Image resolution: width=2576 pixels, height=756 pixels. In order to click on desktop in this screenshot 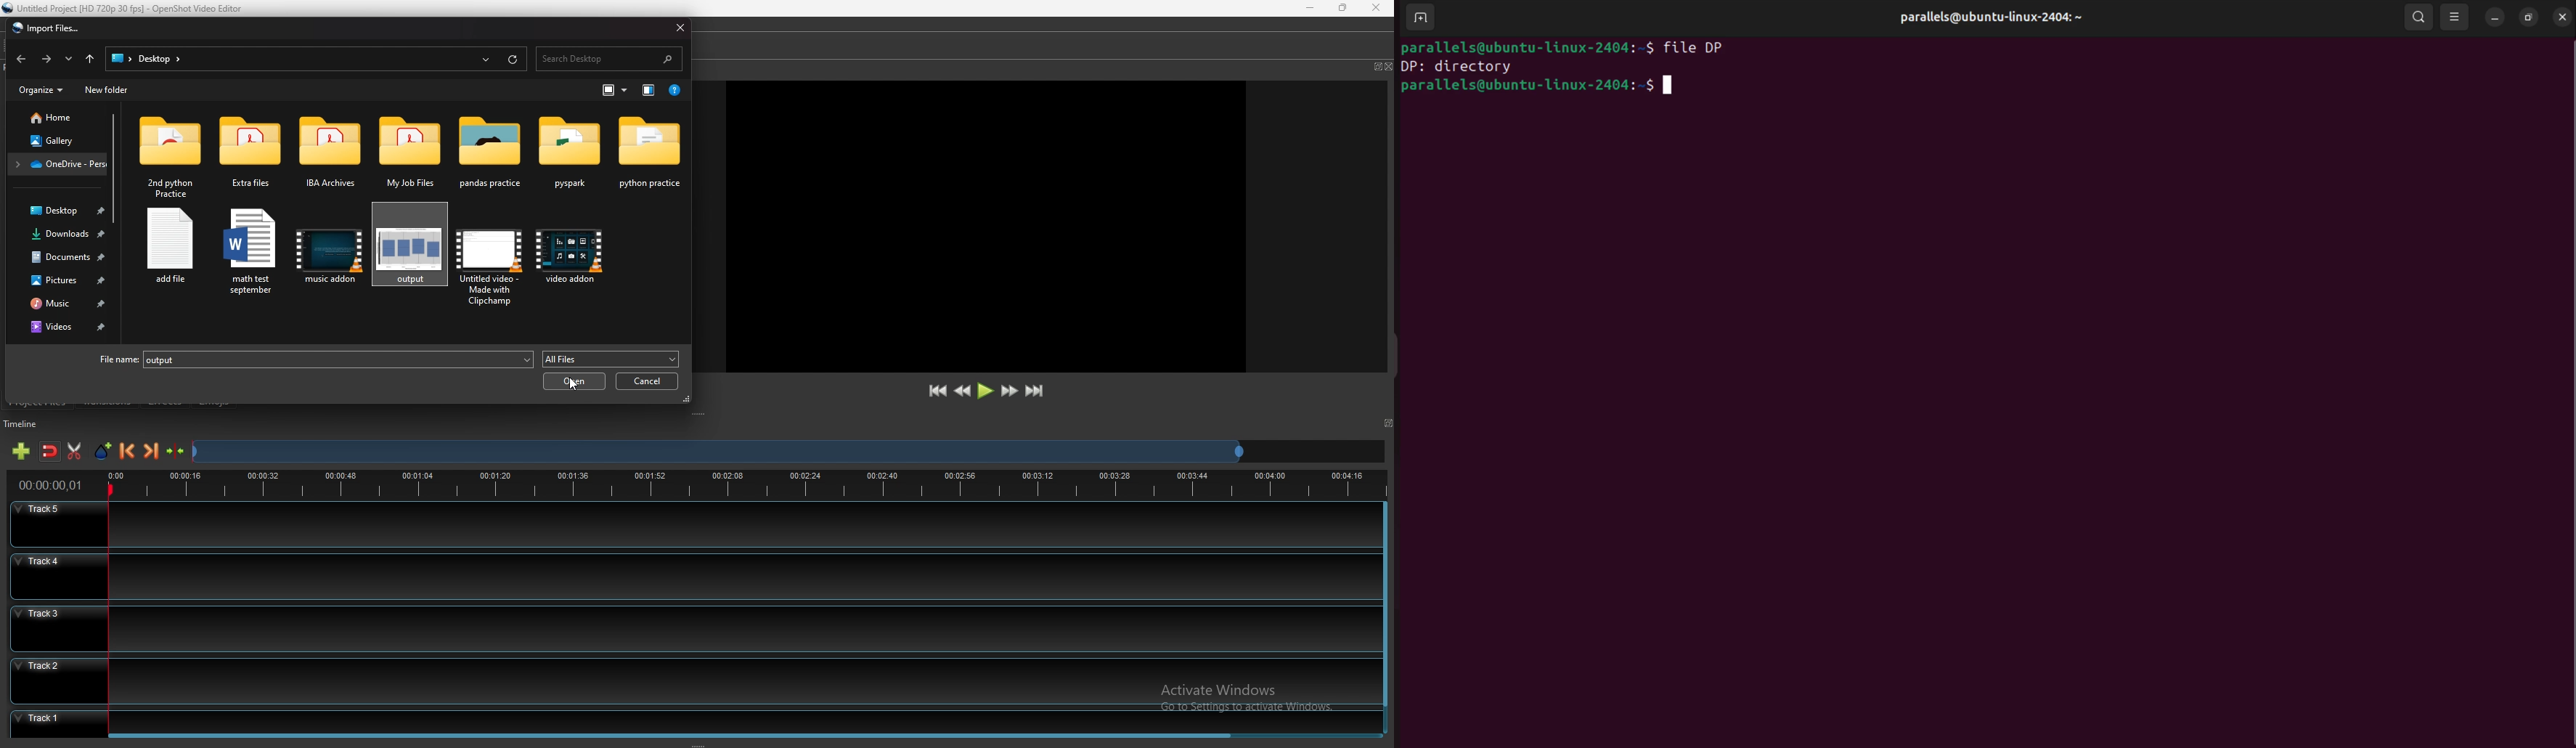, I will do `click(57, 210)`.